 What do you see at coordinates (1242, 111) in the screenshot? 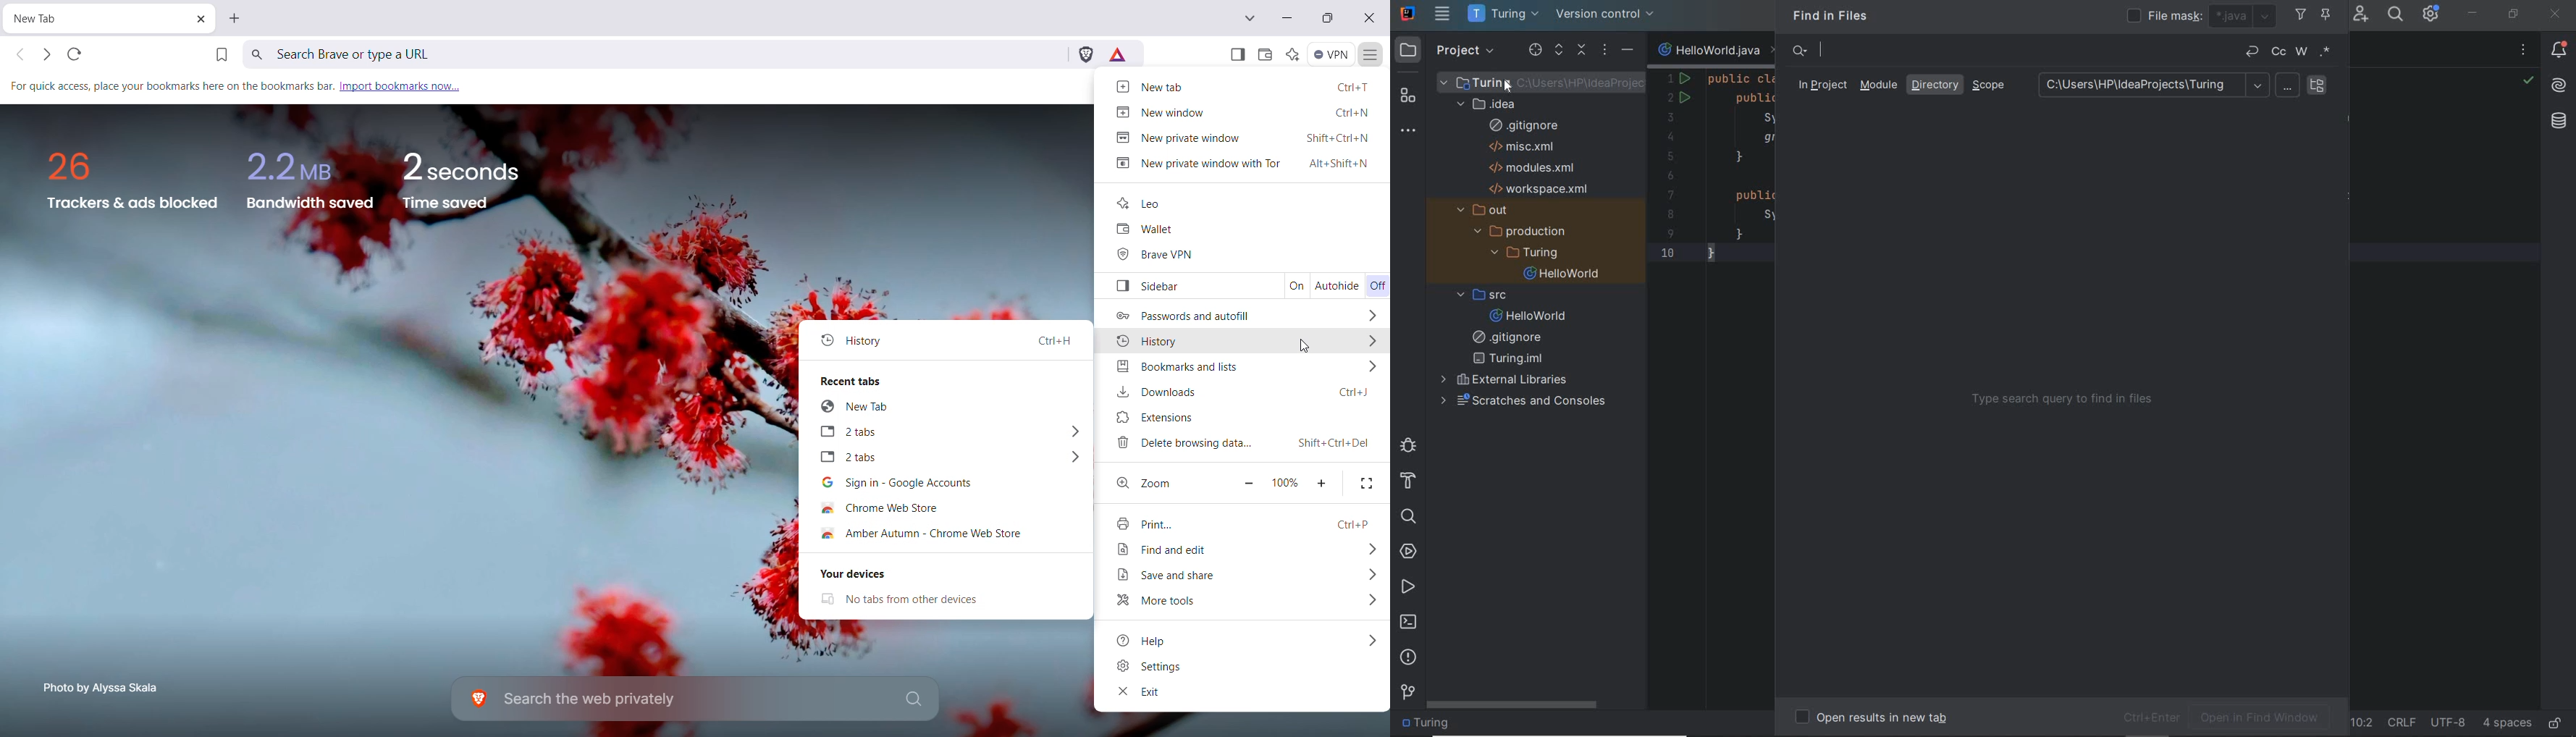
I see `New Window` at bounding box center [1242, 111].